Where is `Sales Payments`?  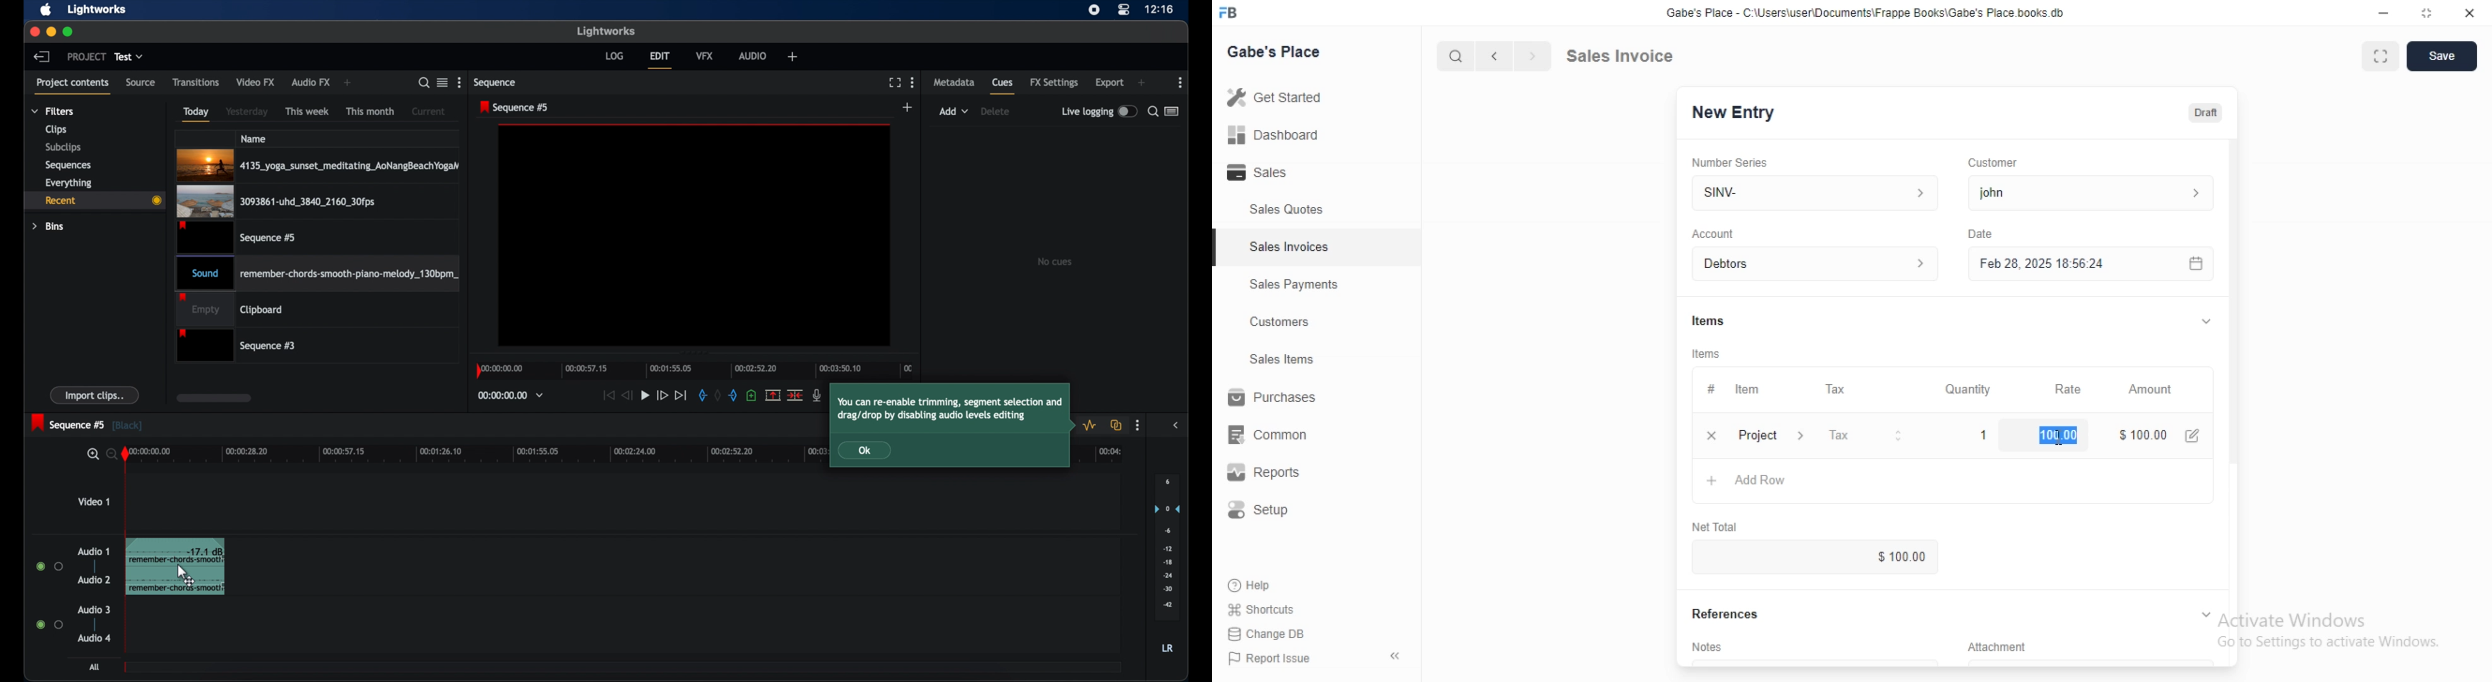 Sales Payments is located at coordinates (1289, 285).